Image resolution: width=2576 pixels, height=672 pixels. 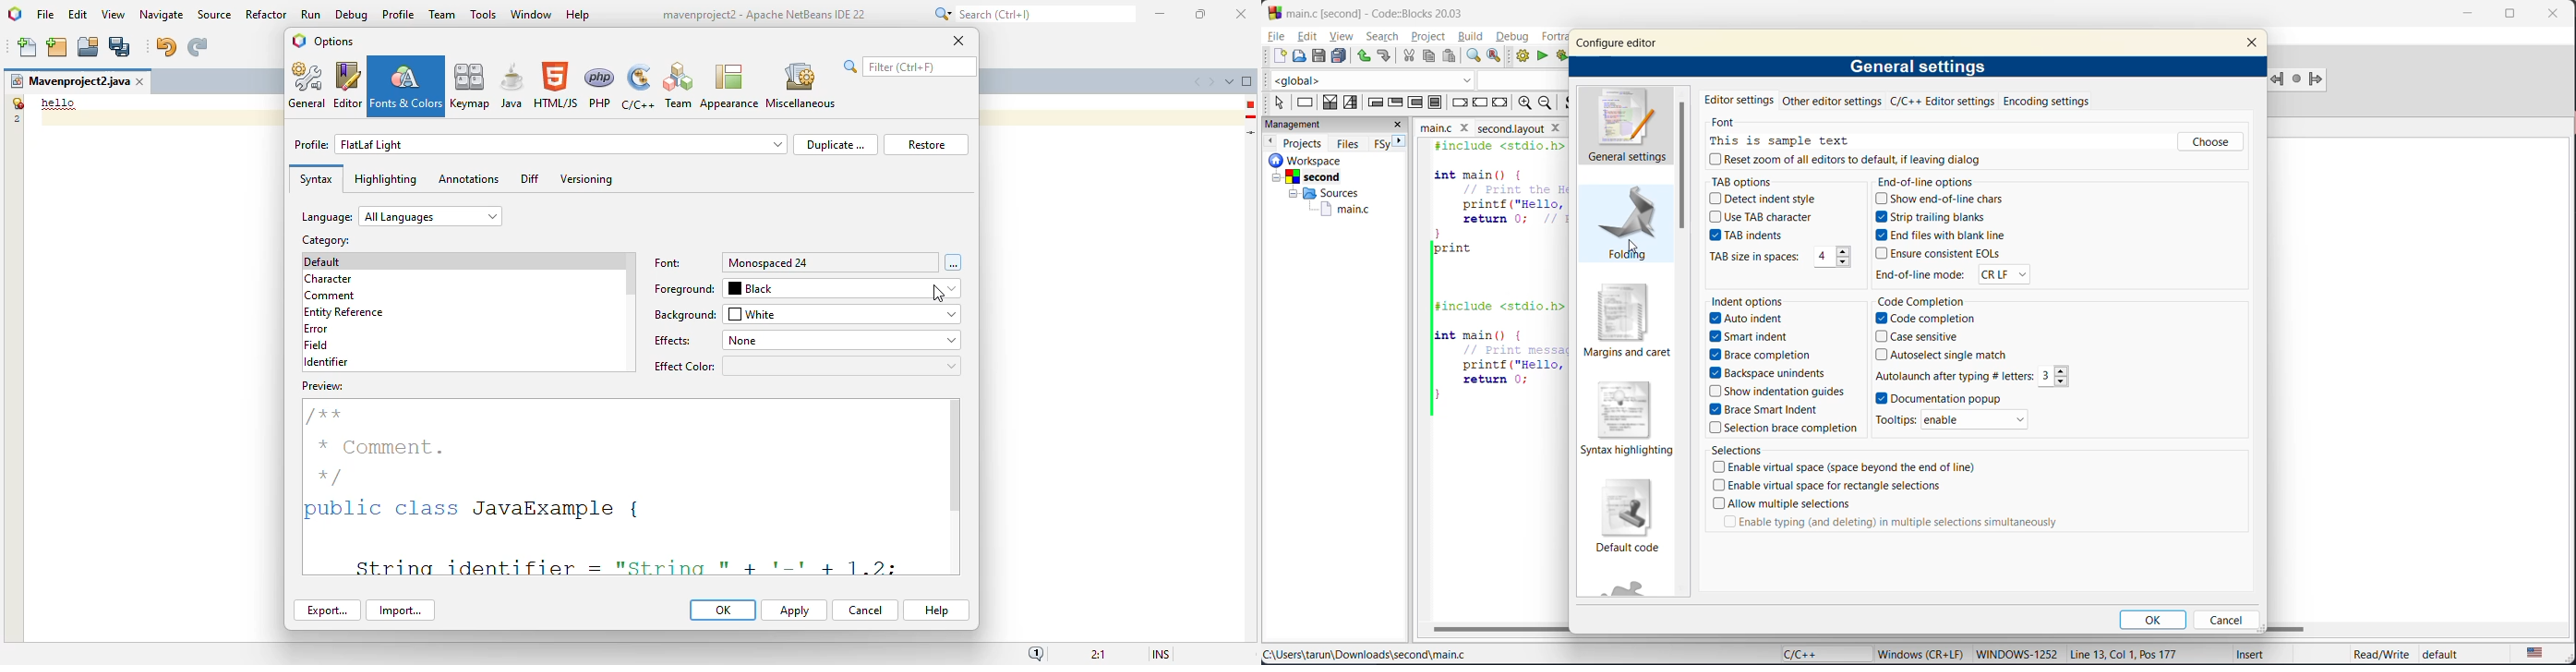 What do you see at coordinates (2320, 79) in the screenshot?
I see `jump forward` at bounding box center [2320, 79].